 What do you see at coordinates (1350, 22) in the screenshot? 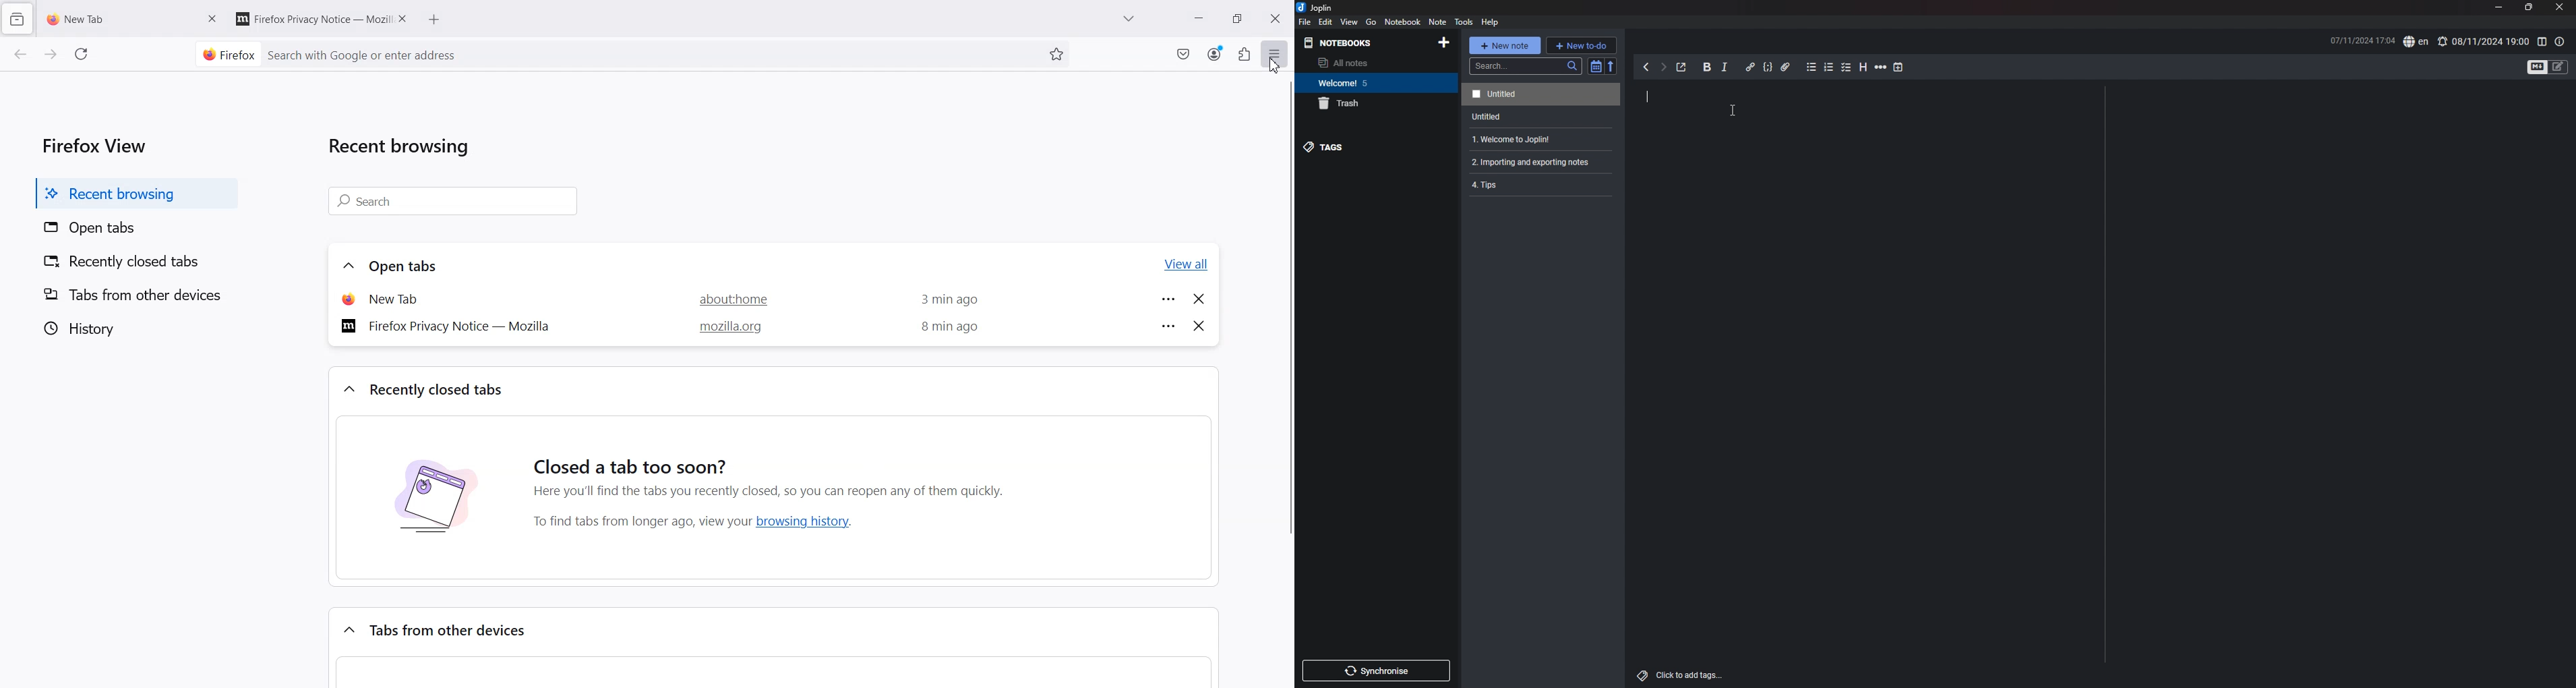
I see `view` at bounding box center [1350, 22].